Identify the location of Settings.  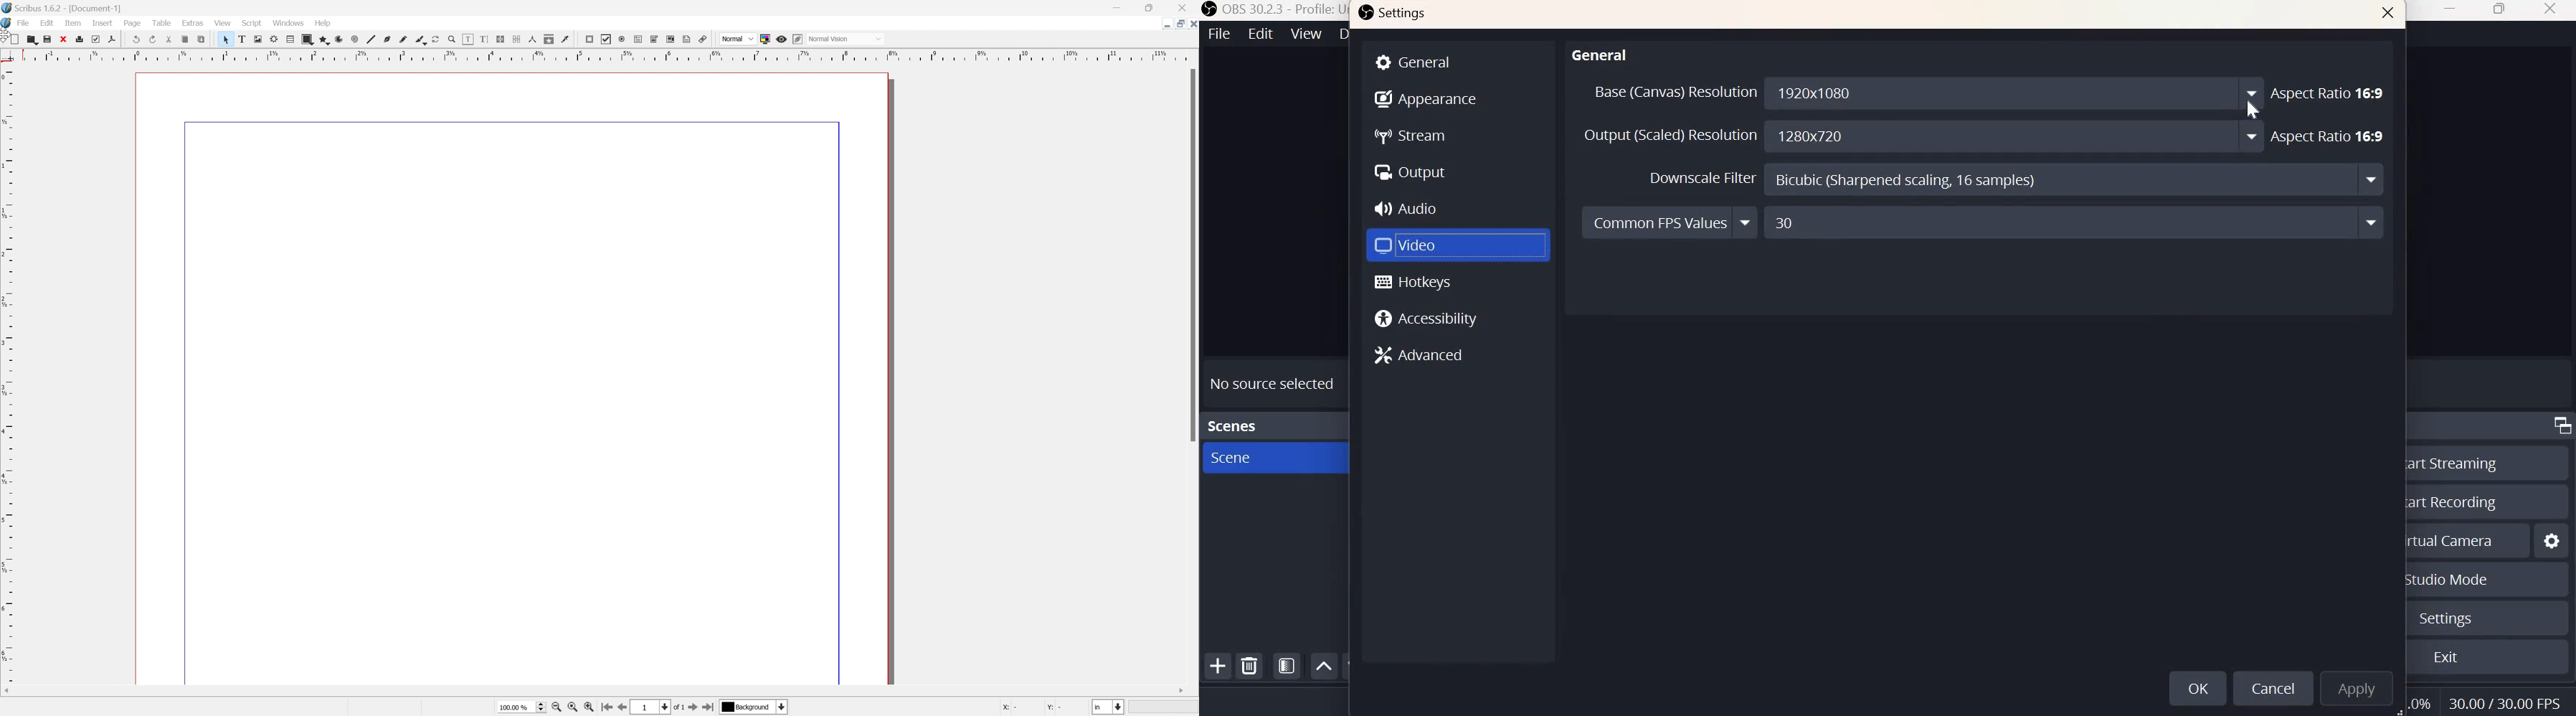
(2443, 619).